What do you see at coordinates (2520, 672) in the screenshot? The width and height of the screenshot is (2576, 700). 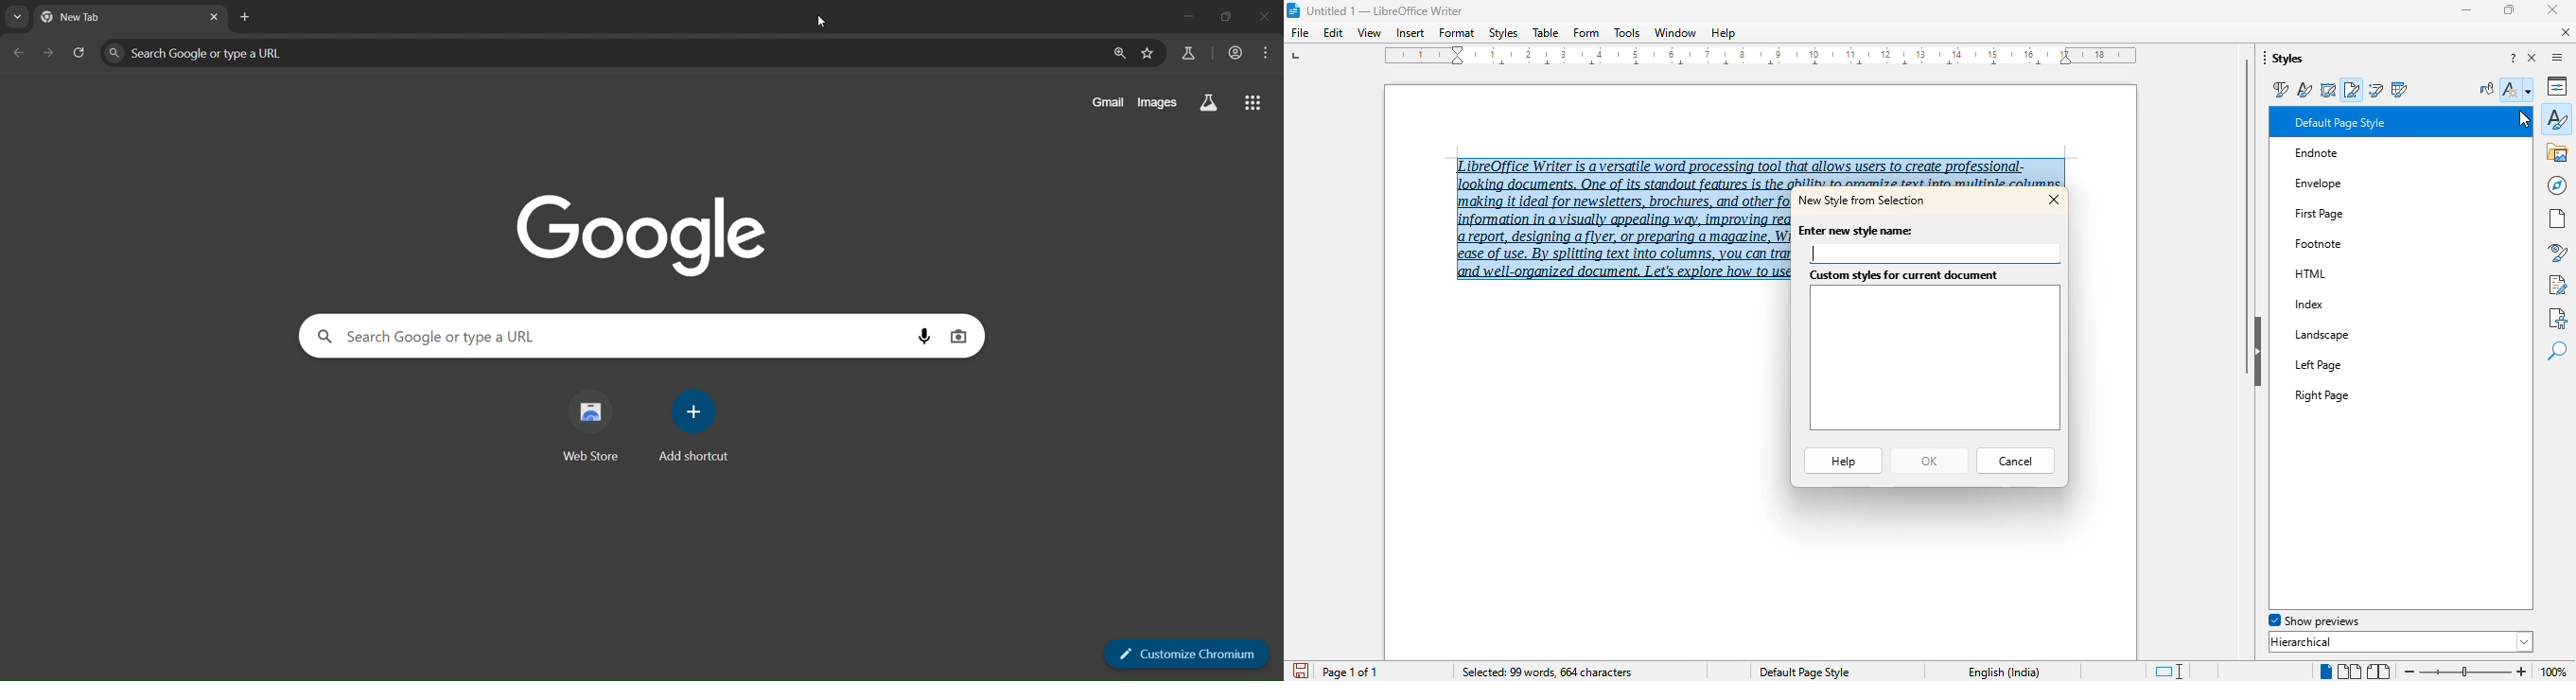 I see `zoom in` at bounding box center [2520, 672].